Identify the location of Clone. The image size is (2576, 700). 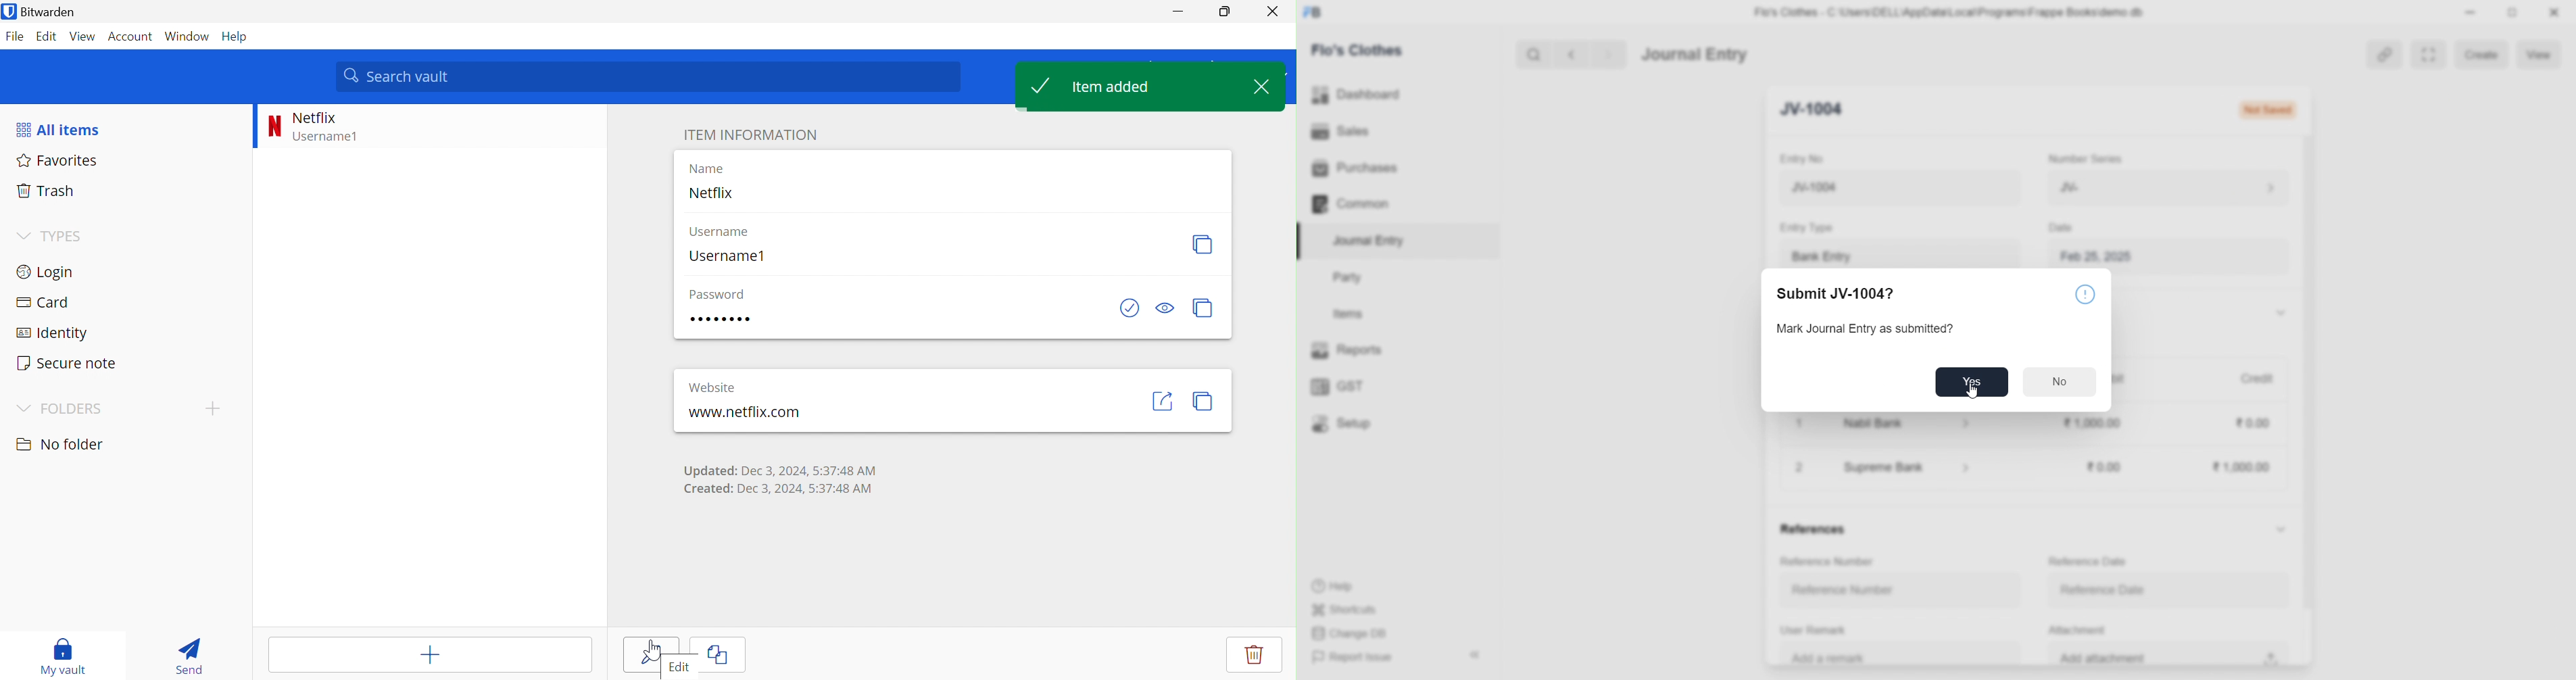
(717, 654).